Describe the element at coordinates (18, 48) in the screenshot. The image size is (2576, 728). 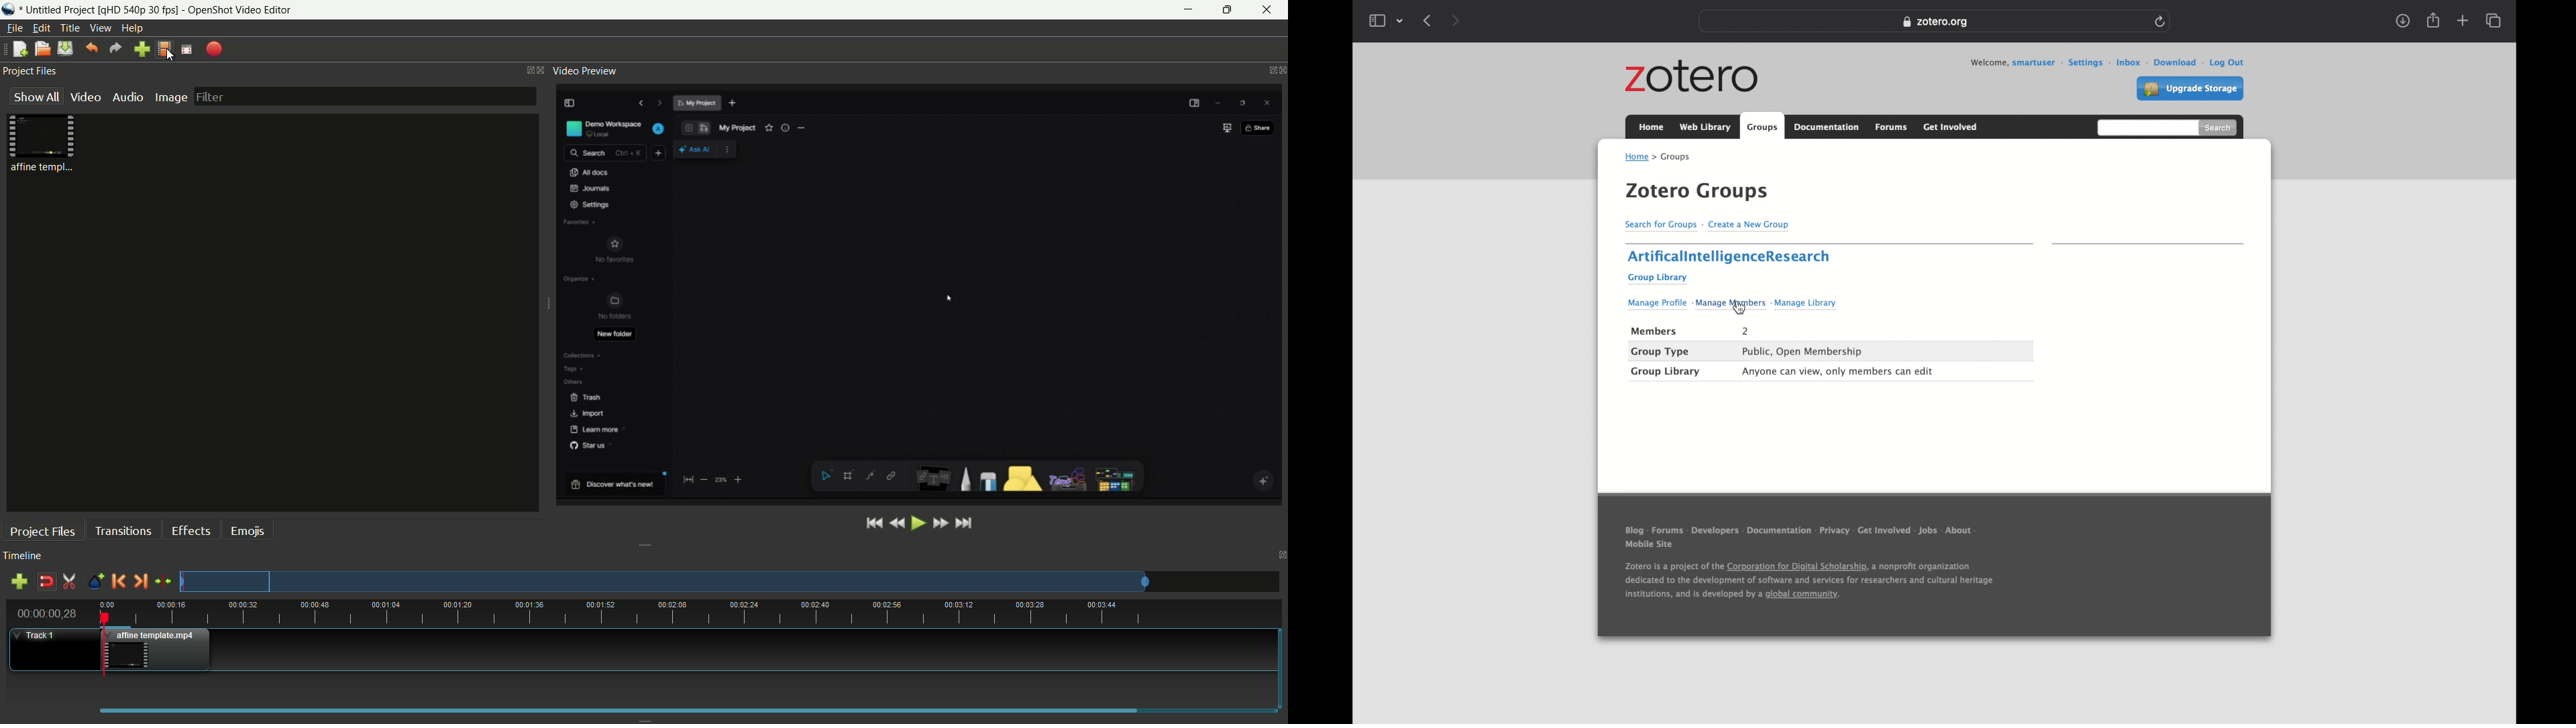
I see `new file` at that location.